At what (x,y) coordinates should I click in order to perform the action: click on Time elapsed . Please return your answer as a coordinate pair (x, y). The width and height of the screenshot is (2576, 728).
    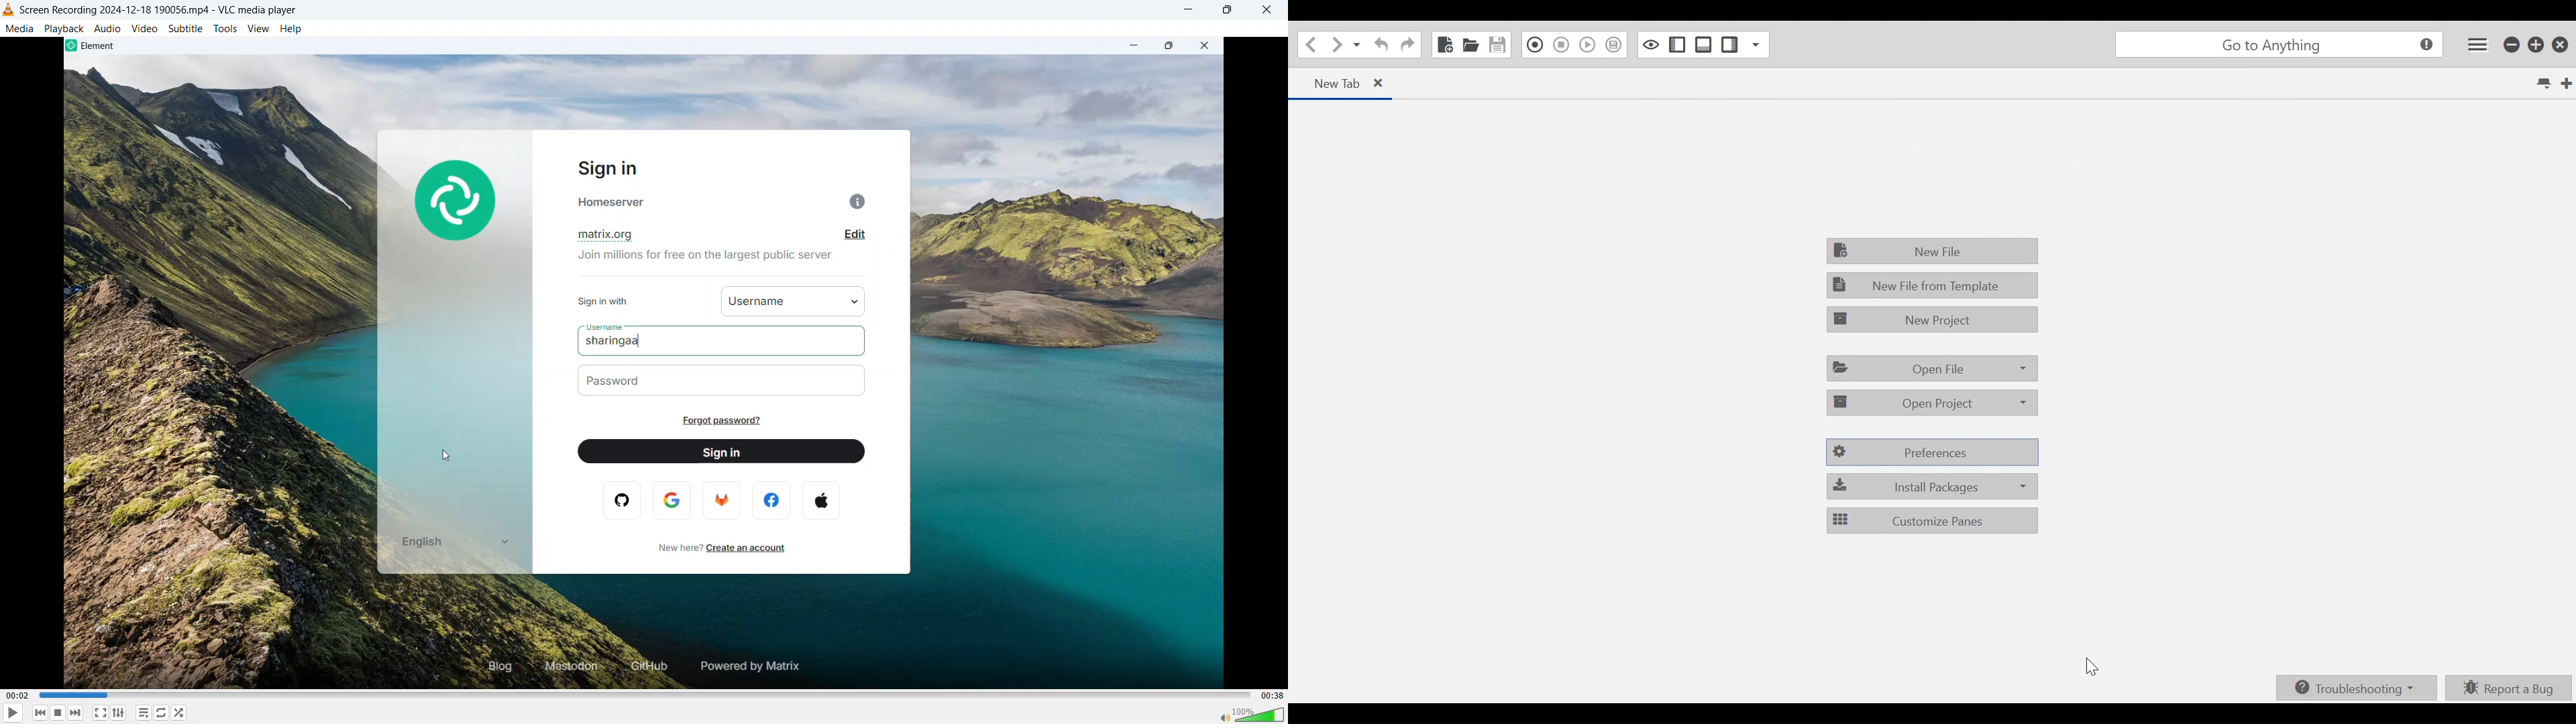
    Looking at the image, I should click on (17, 695).